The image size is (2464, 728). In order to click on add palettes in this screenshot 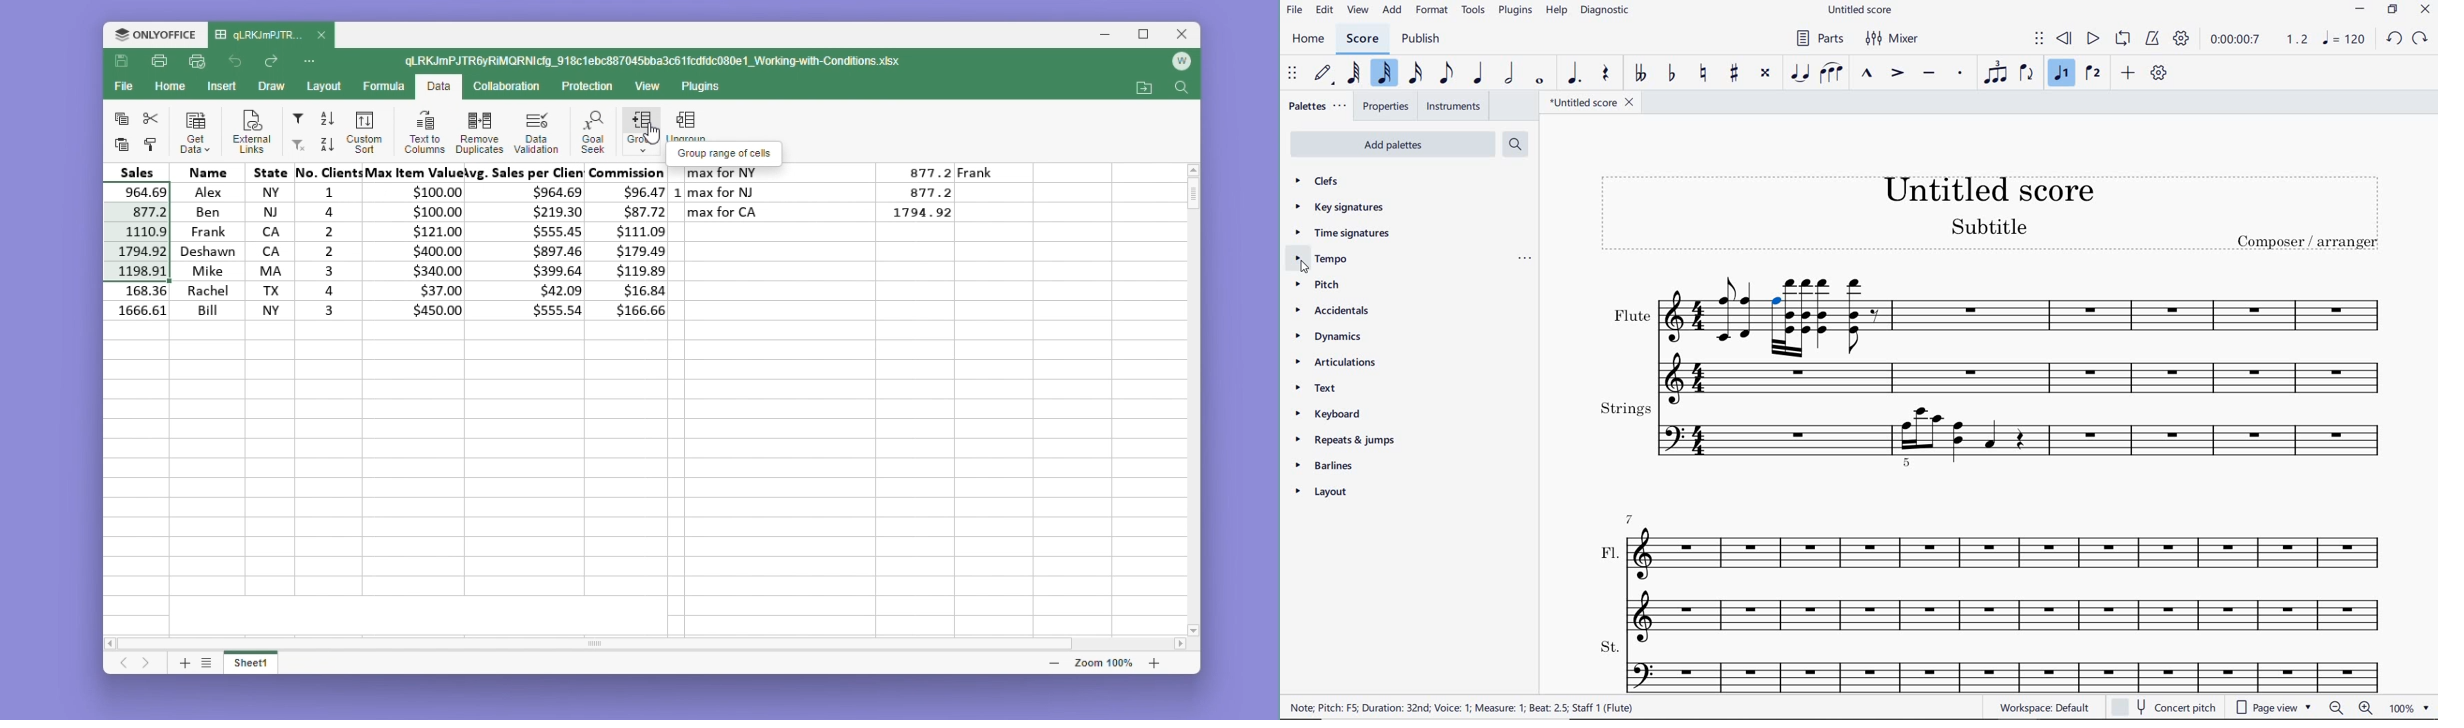, I will do `click(1392, 146)`.